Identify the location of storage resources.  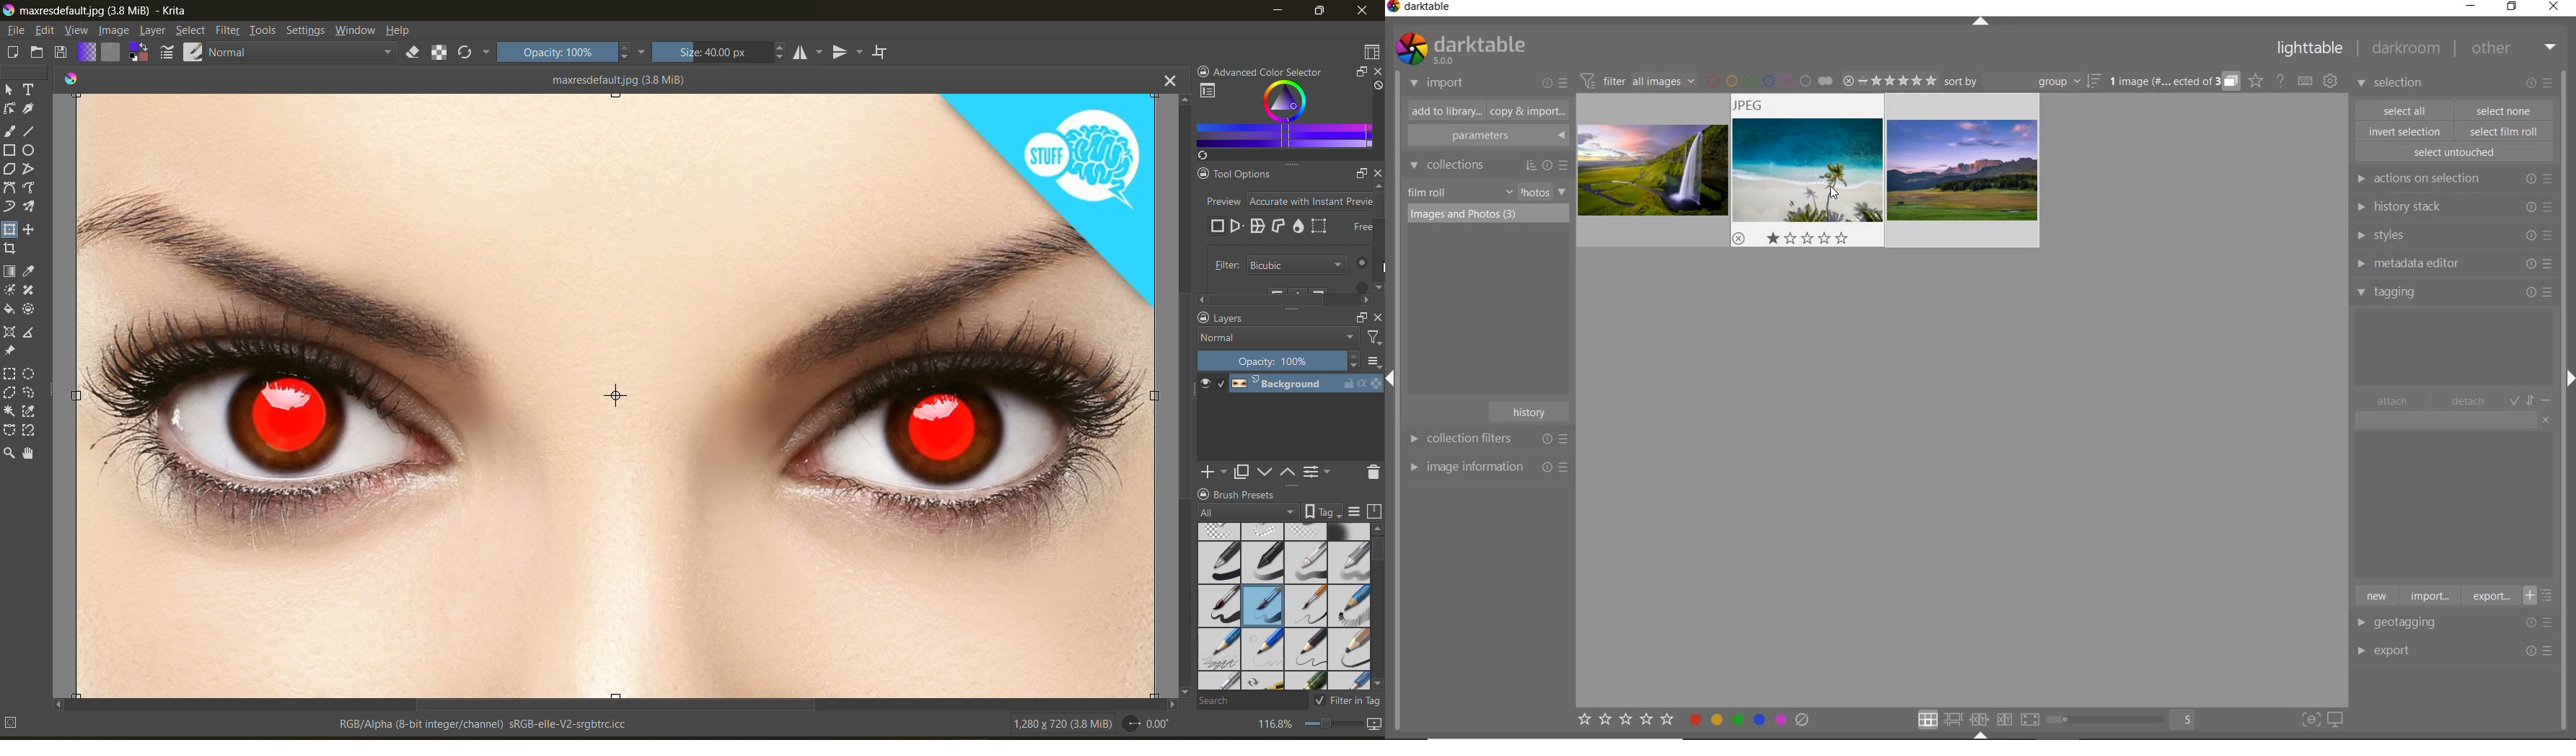
(1373, 511).